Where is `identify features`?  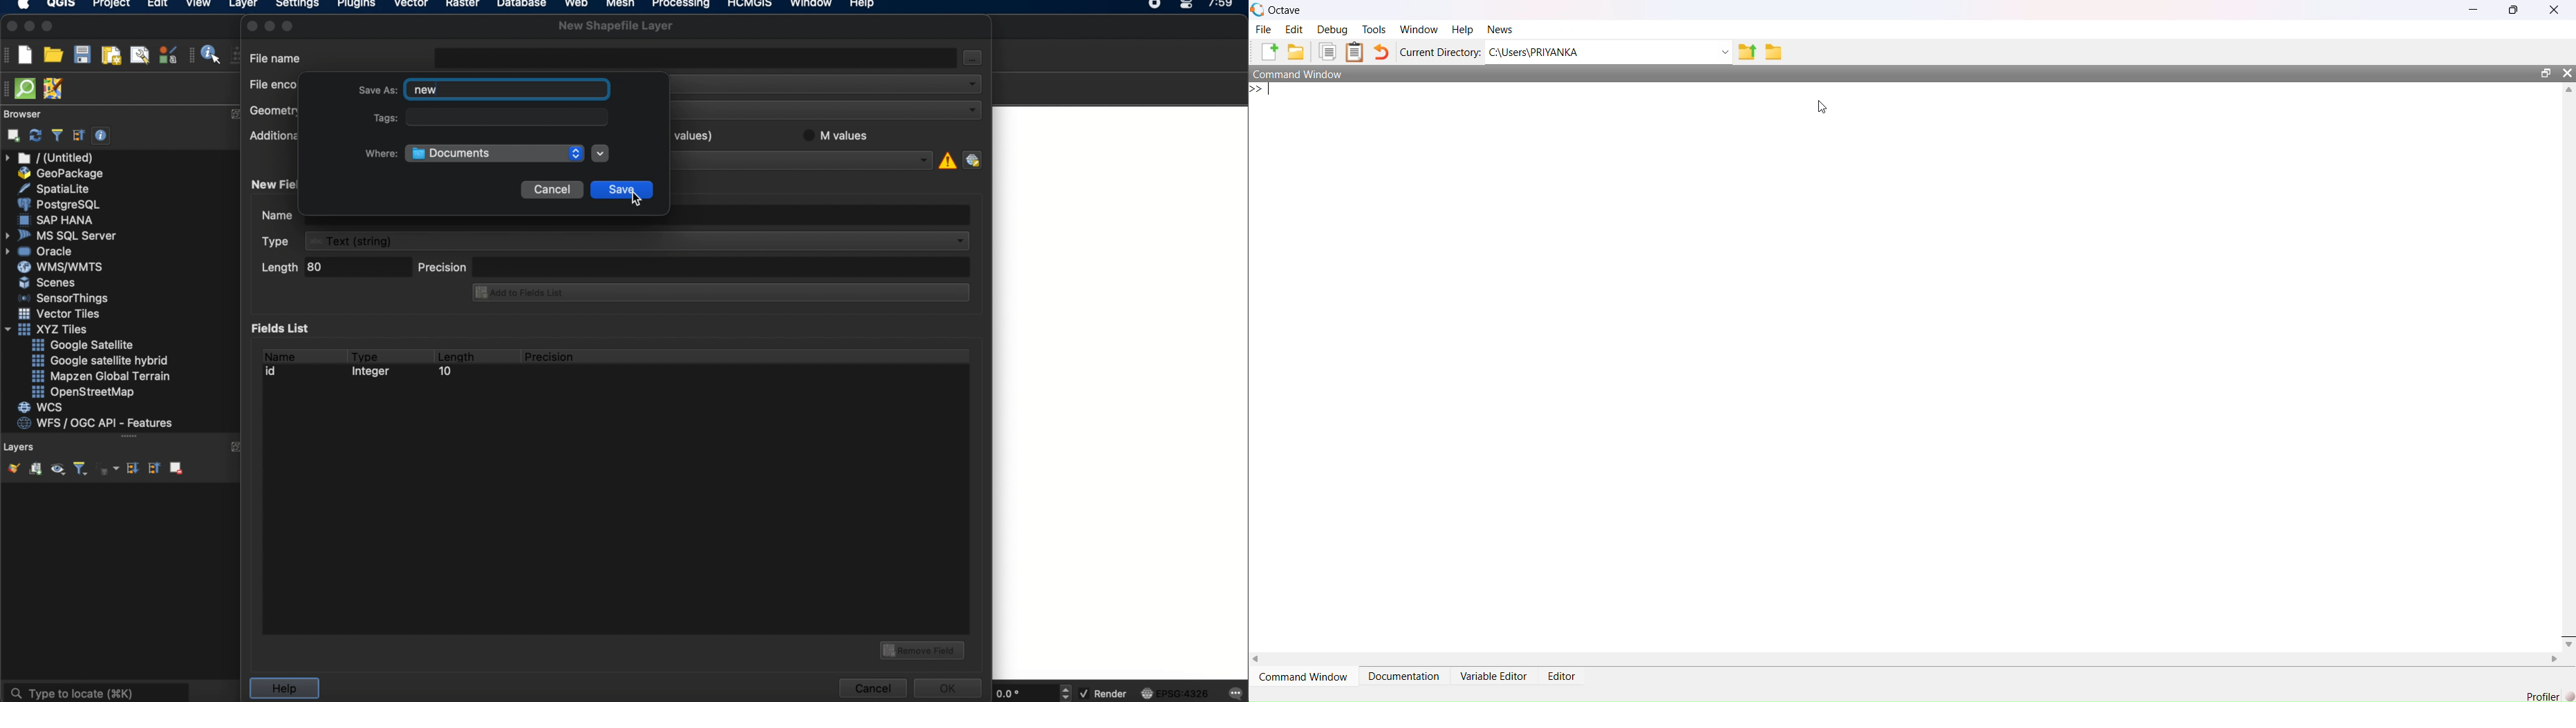 identify features is located at coordinates (206, 55).